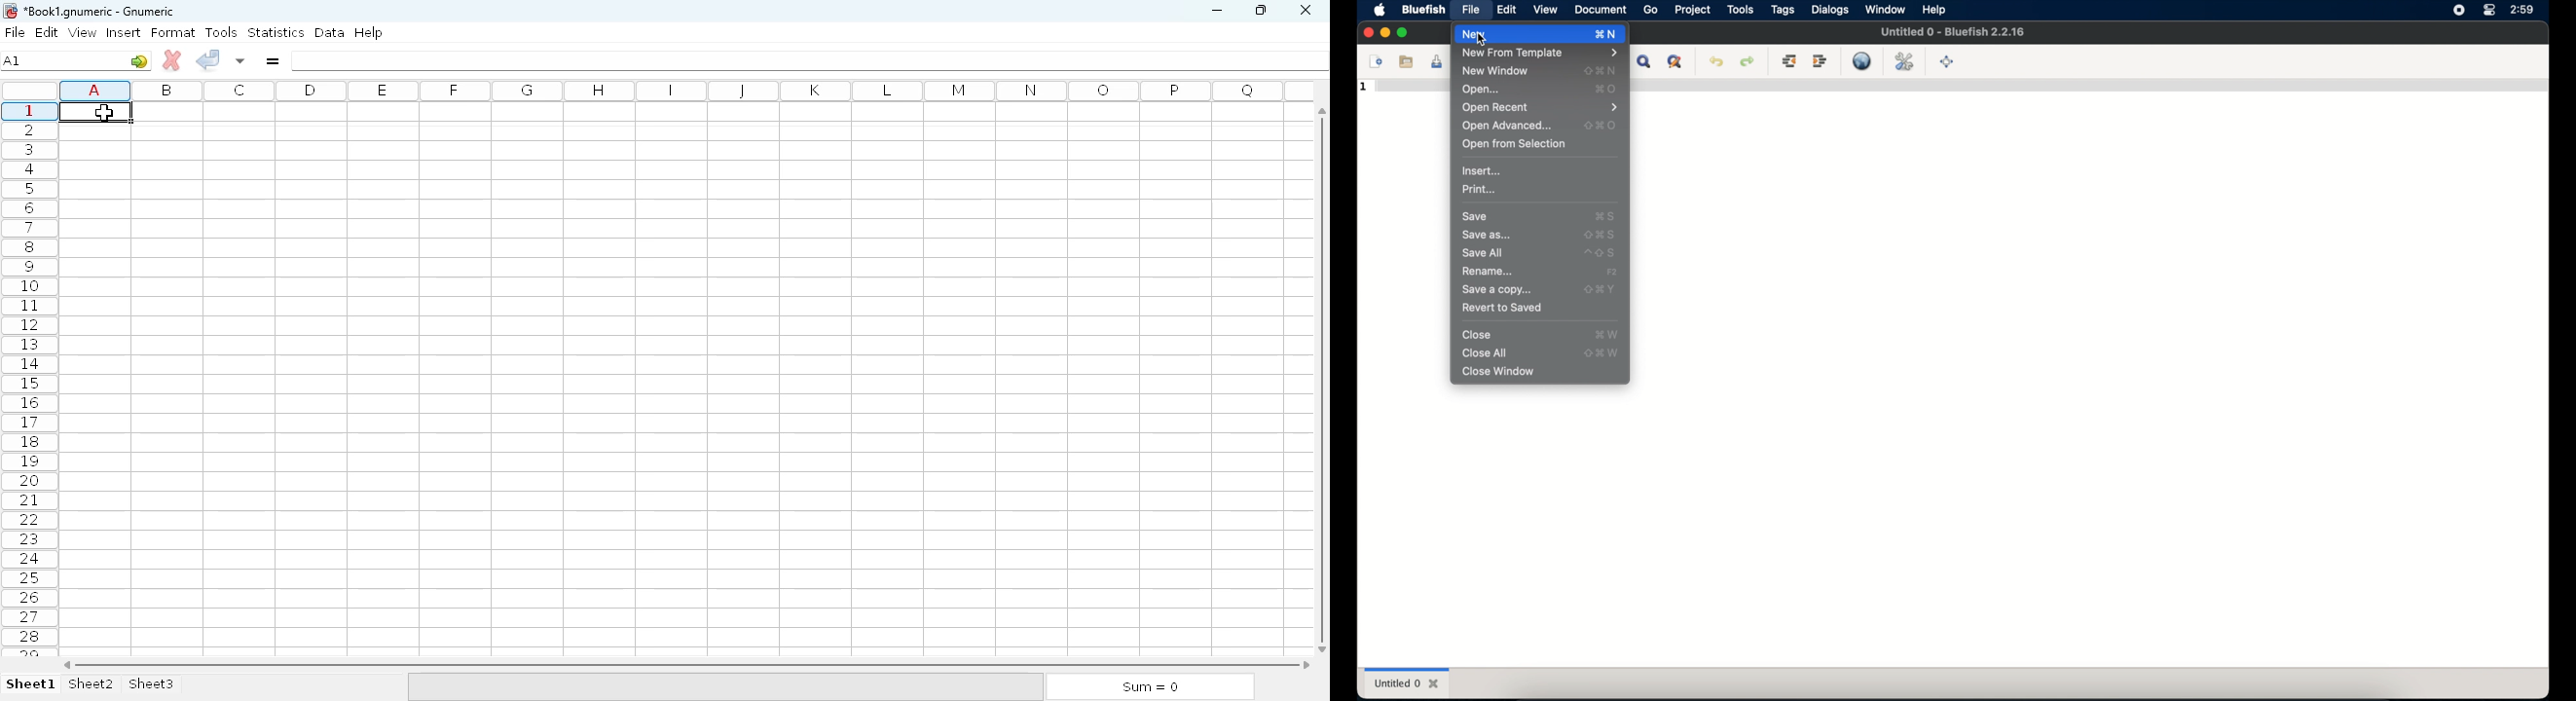 This screenshot has width=2576, height=728. Describe the element at coordinates (1644, 62) in the screenshot. I see `show find bar` at that location.